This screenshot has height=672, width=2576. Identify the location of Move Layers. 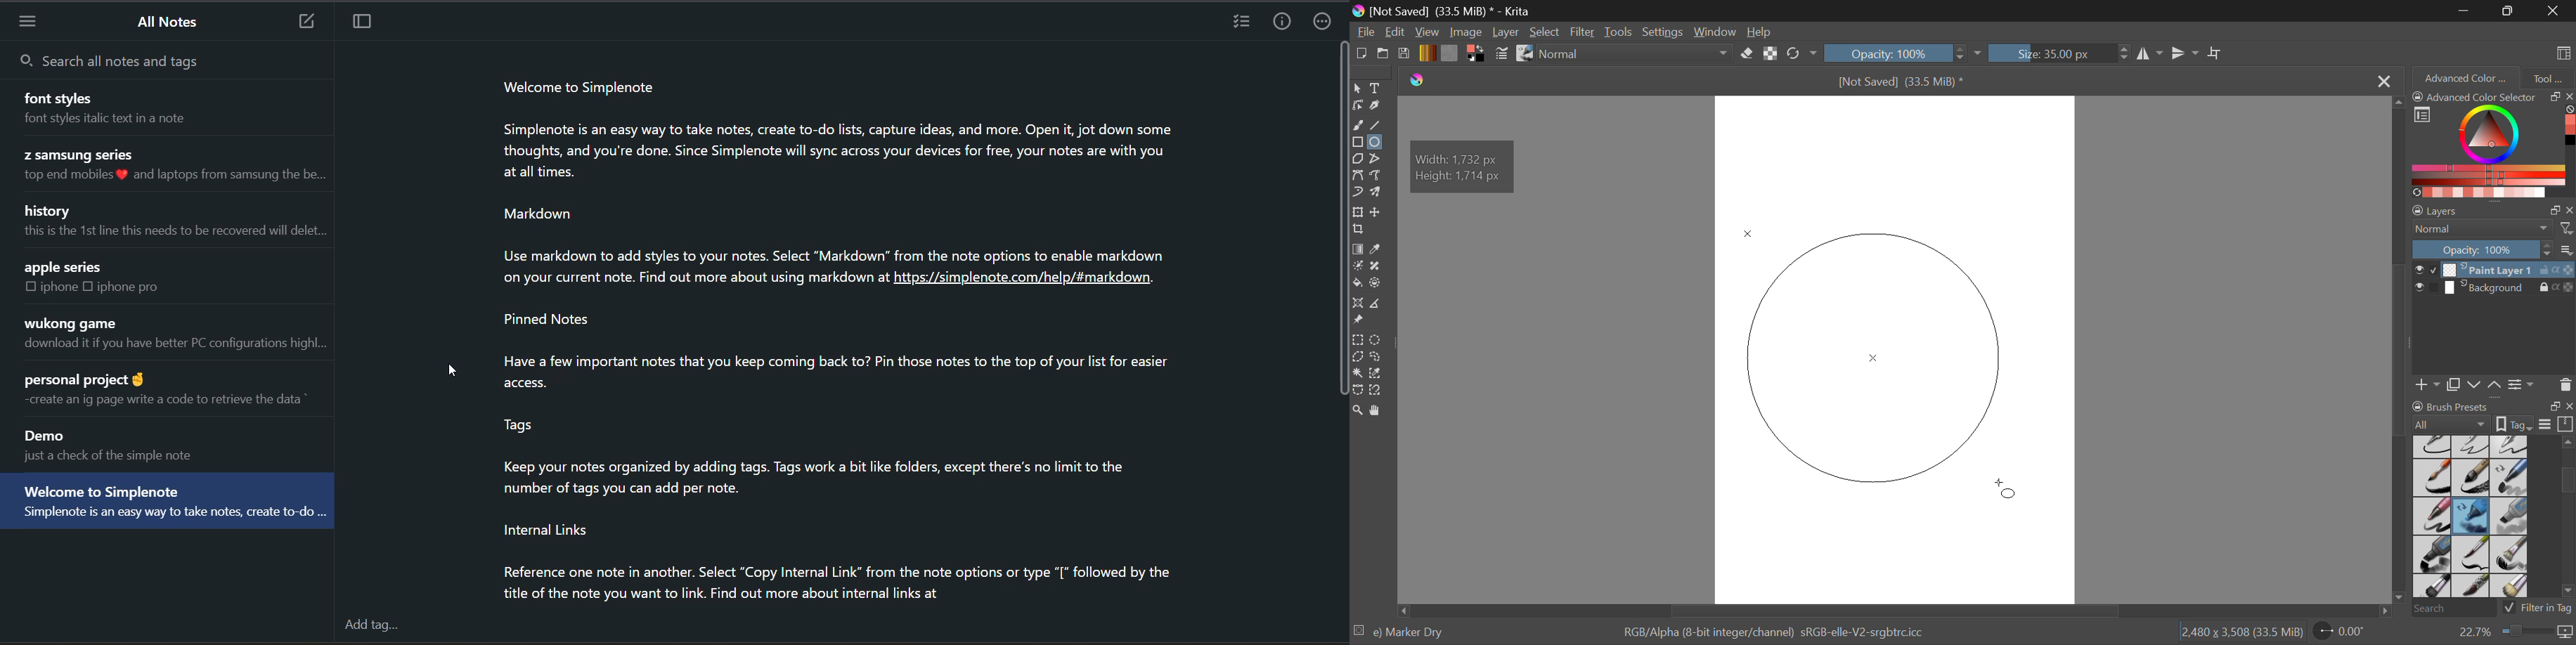
(2485, 383).